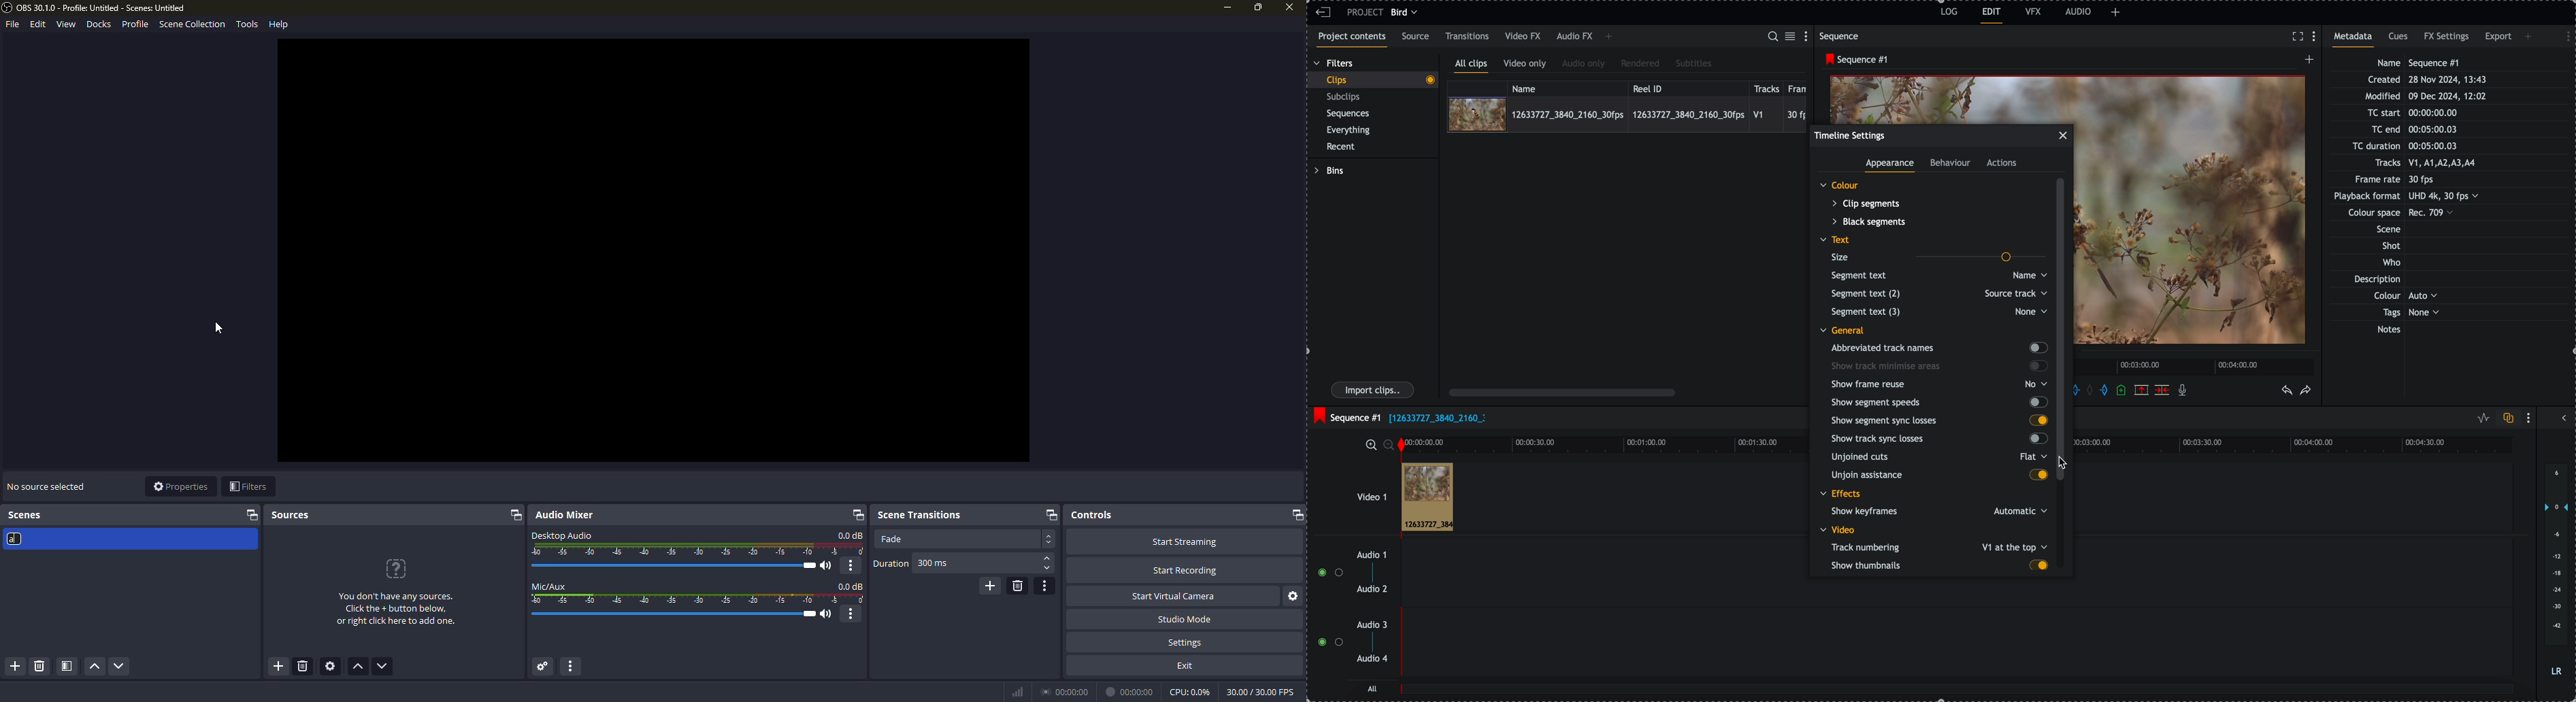 Image resolution: width=2576 pixels, height=728 pixels. What do you see at coordinates (1936, 257) in the screenshot?
I see `size` at bounding box center [1936, 257].